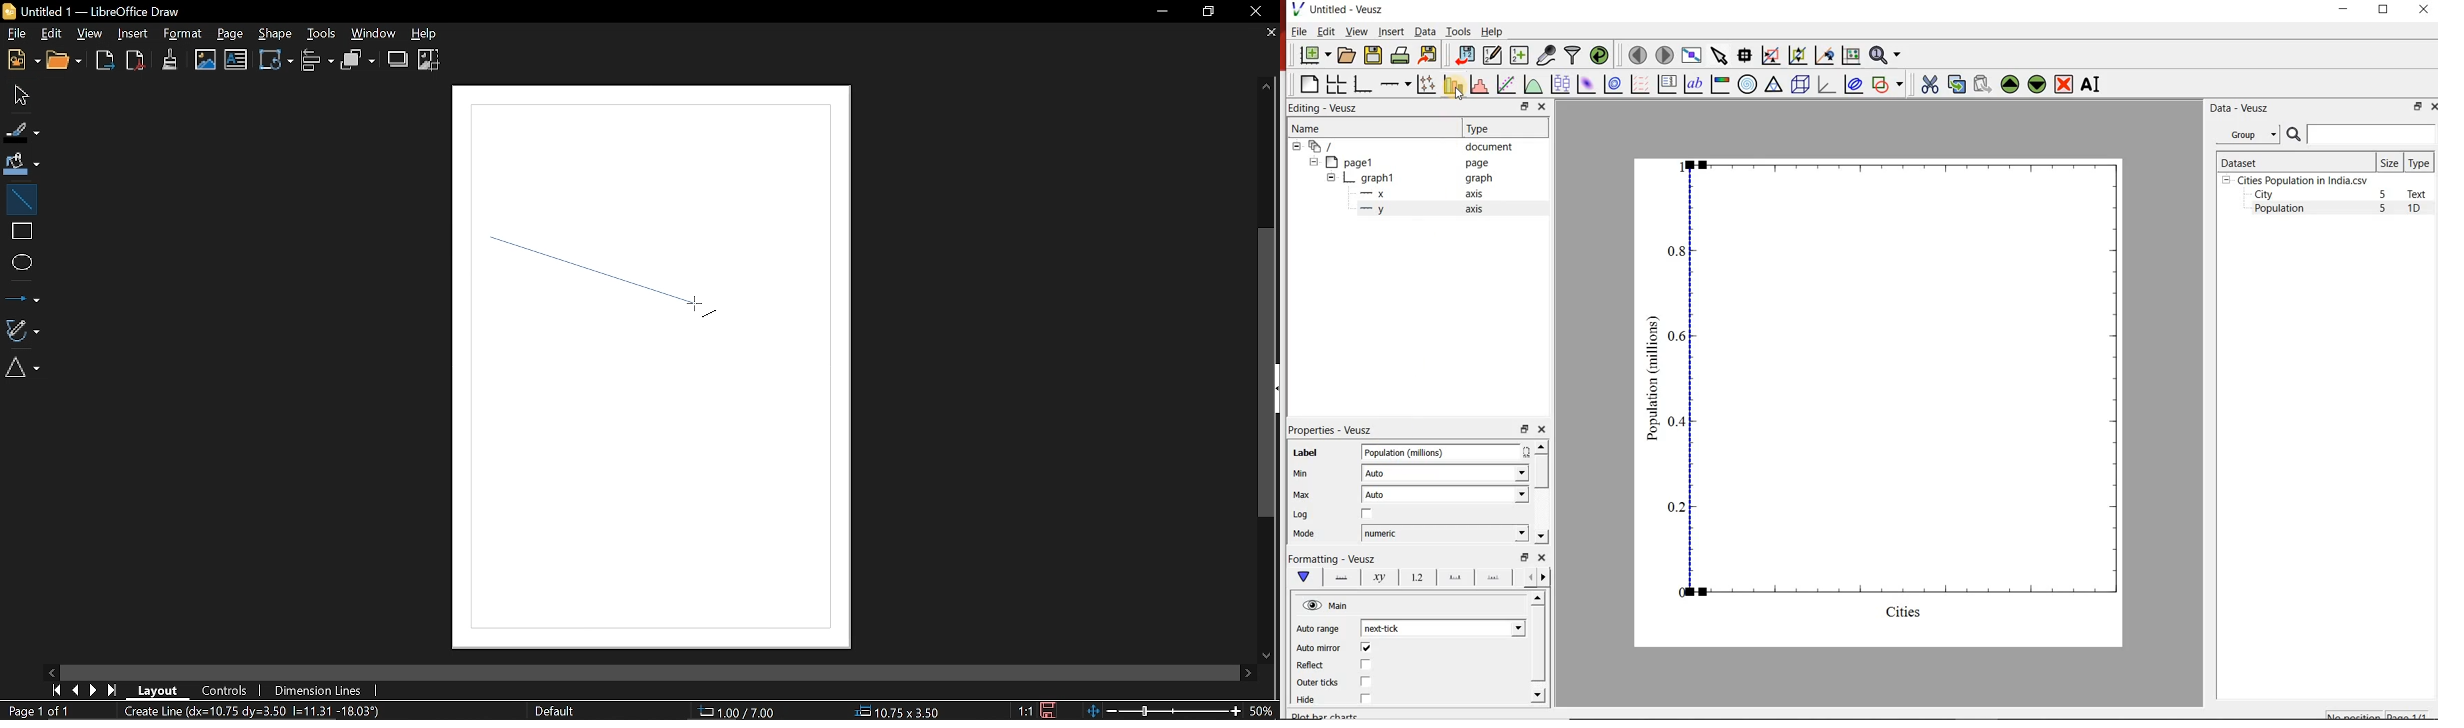 The height and width of the screenshot is (728, 2464). What do you see at coordinates (2092, 84) in the screenshot?
I see `renames the selected widget` at bounding box center [2092, 84].